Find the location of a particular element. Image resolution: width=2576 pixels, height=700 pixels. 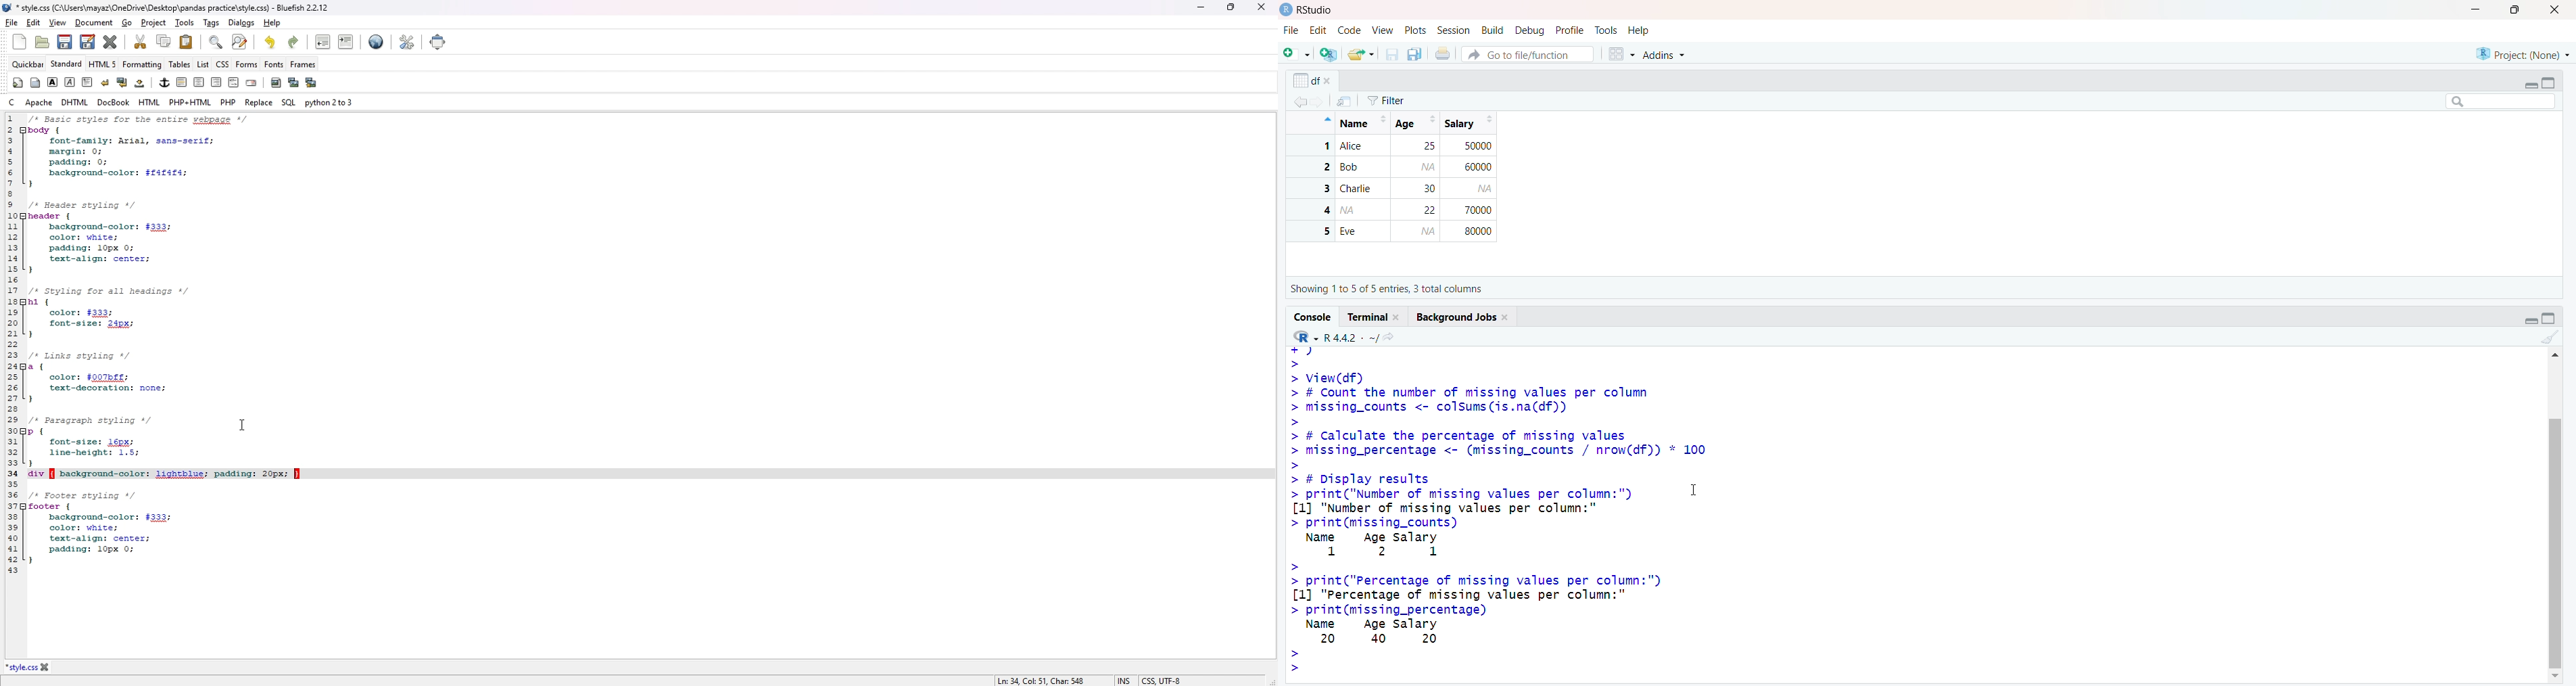

Session is located at coordinates (1454, 31).